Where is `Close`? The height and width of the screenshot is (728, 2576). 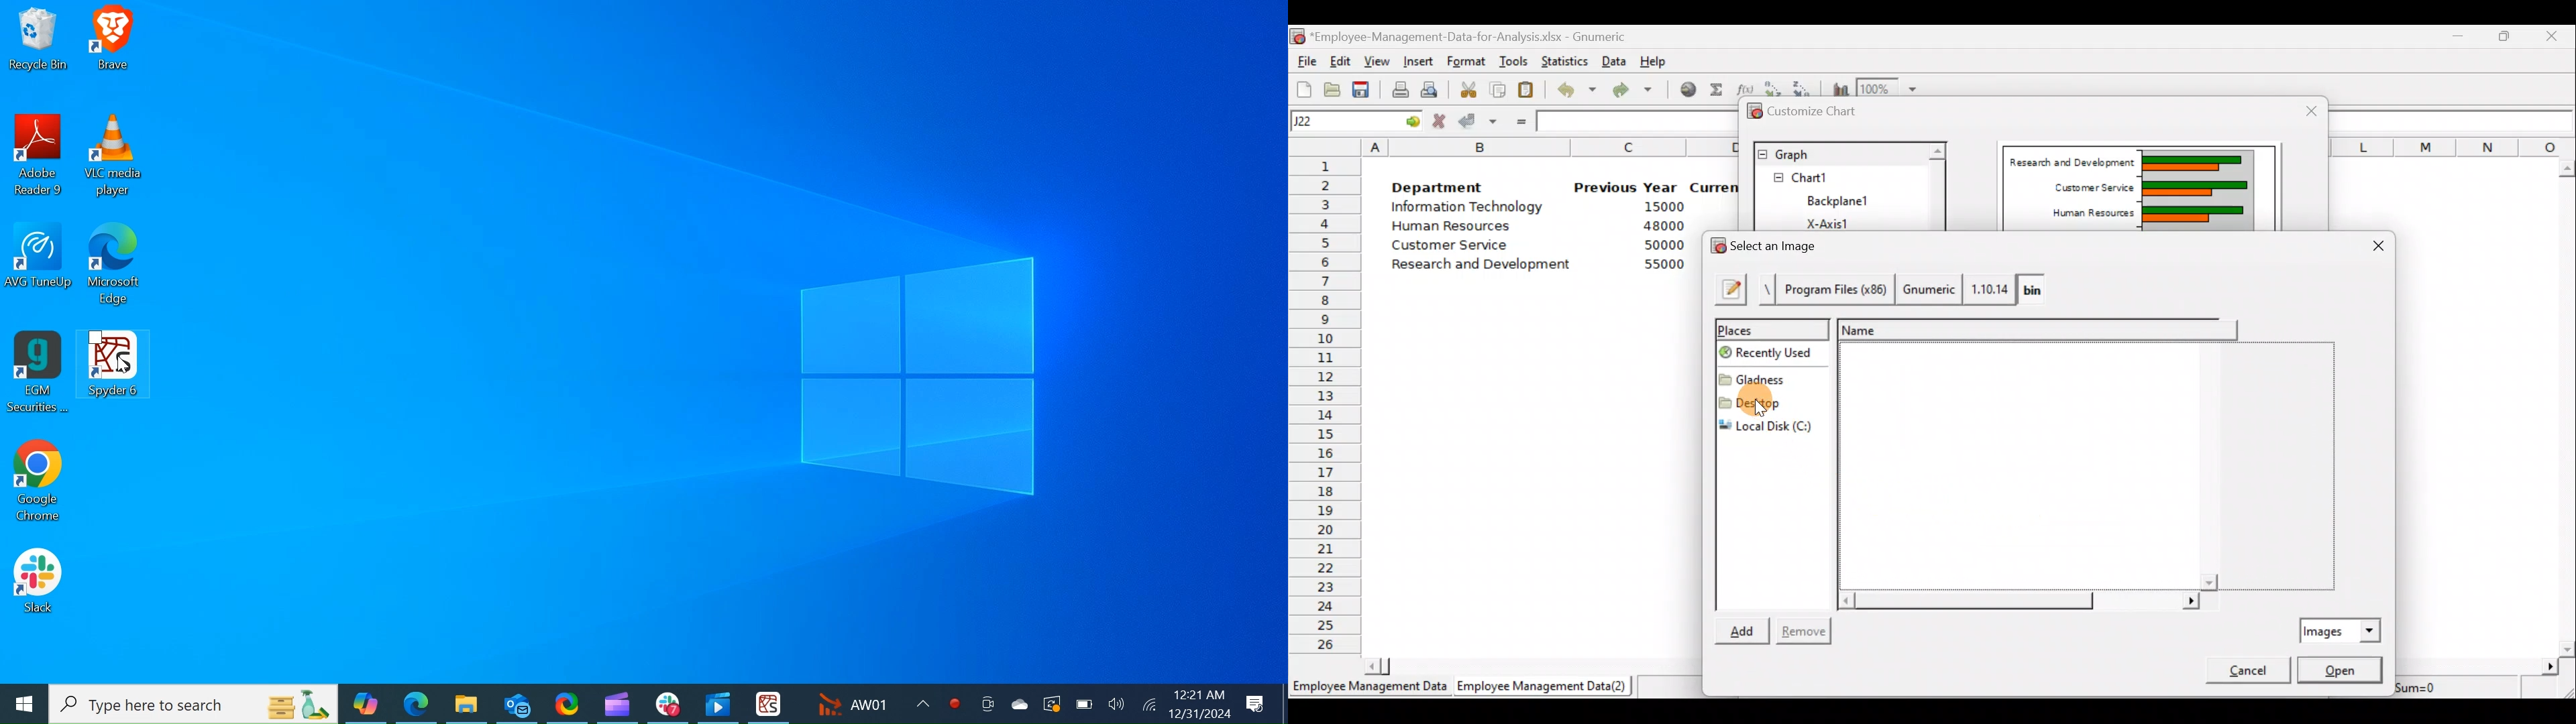 Close is located at coordinates (2374, 247).